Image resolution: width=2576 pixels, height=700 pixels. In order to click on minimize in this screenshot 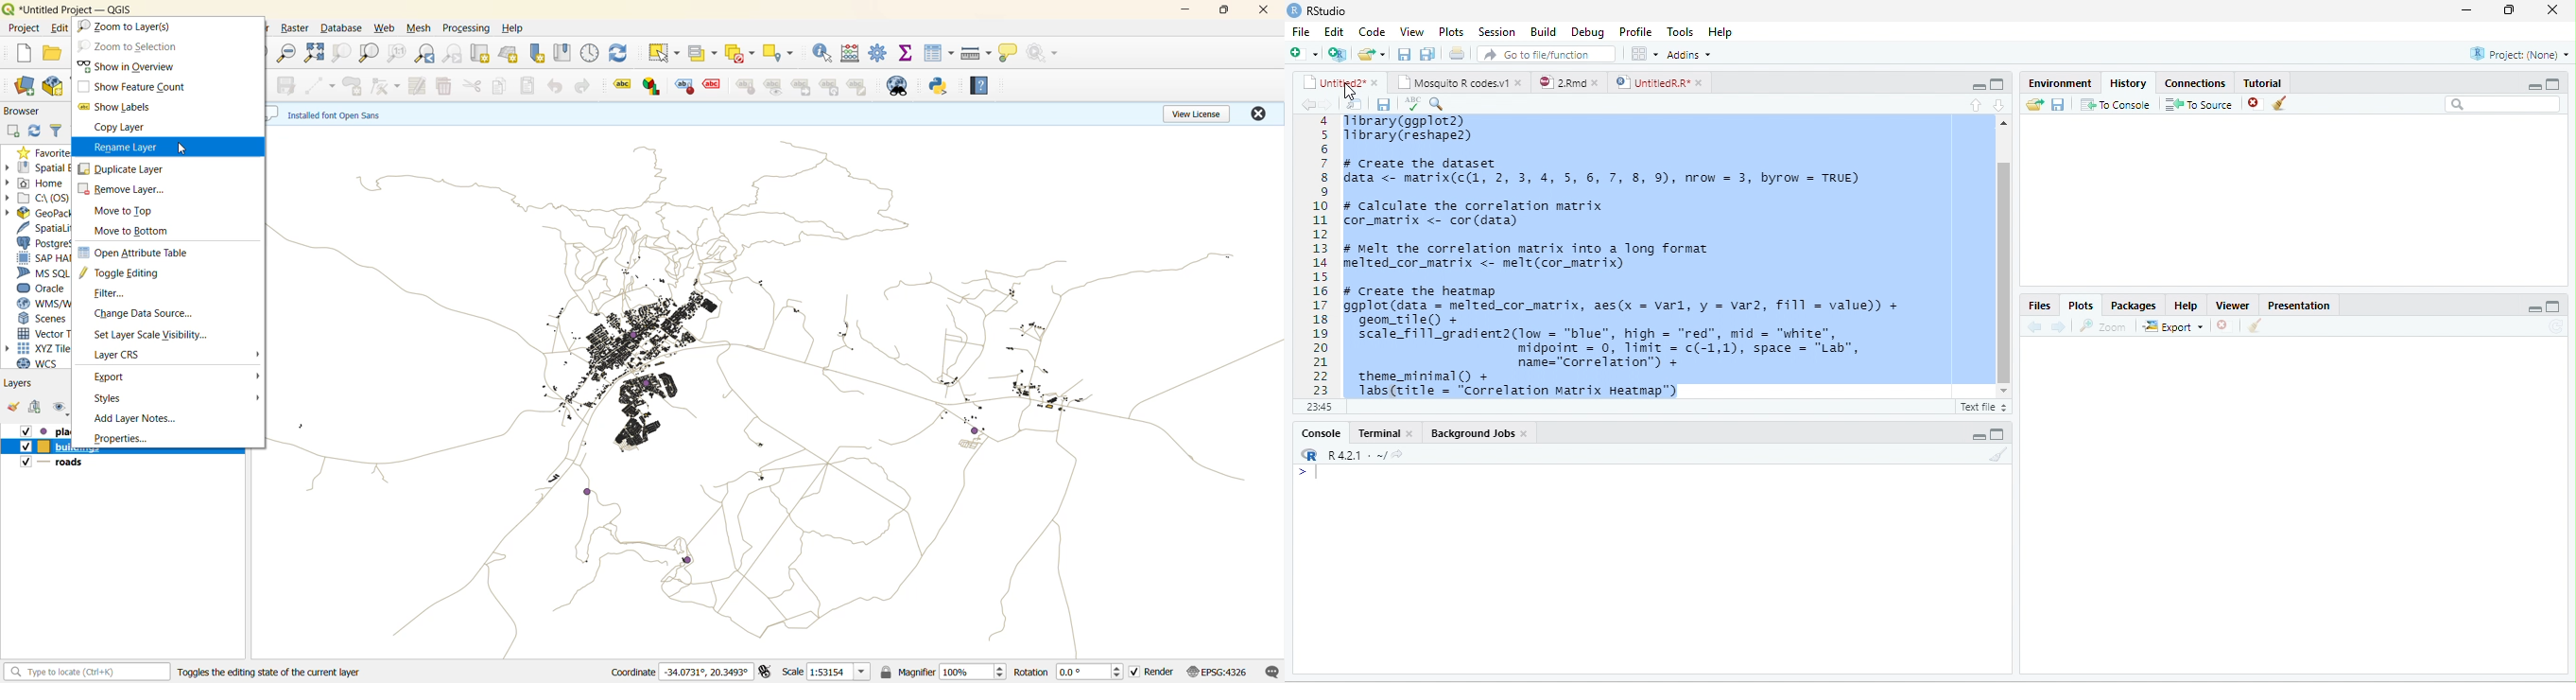, I will do `click(2526, 84)`.